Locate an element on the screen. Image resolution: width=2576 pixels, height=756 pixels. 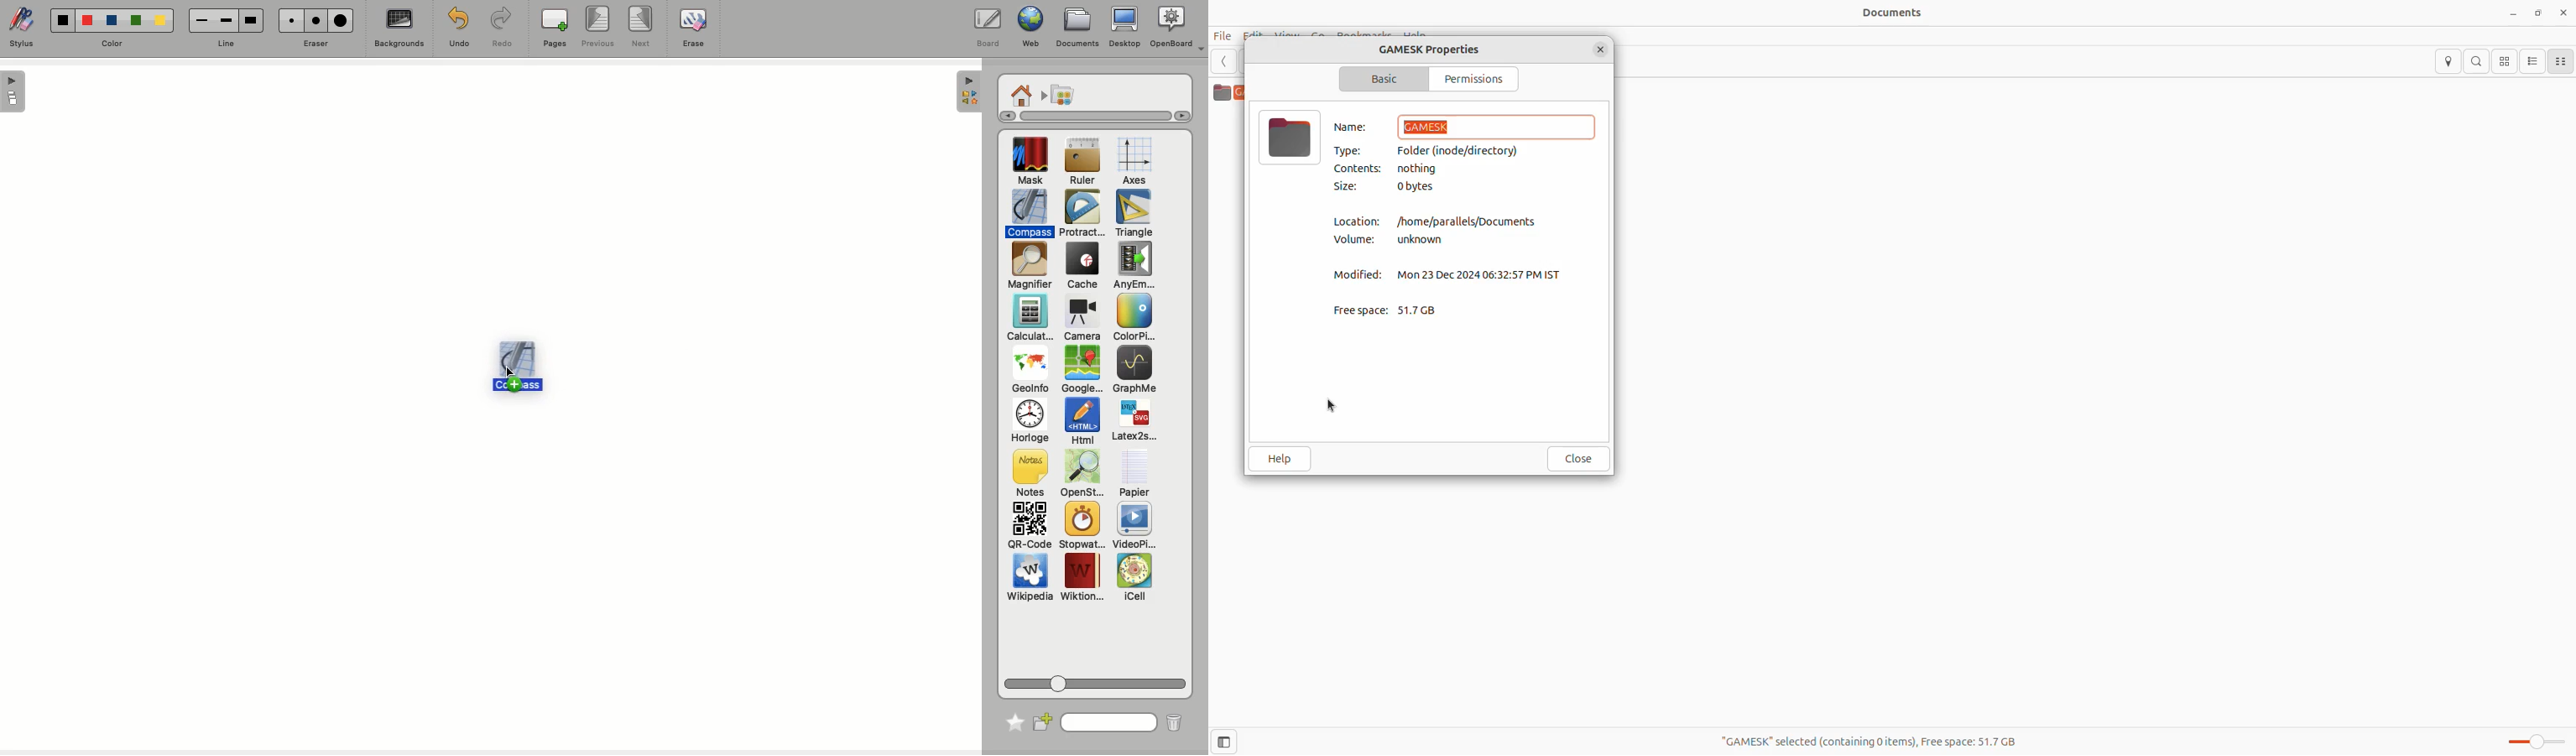
Board is located at coordinates (987, 28).